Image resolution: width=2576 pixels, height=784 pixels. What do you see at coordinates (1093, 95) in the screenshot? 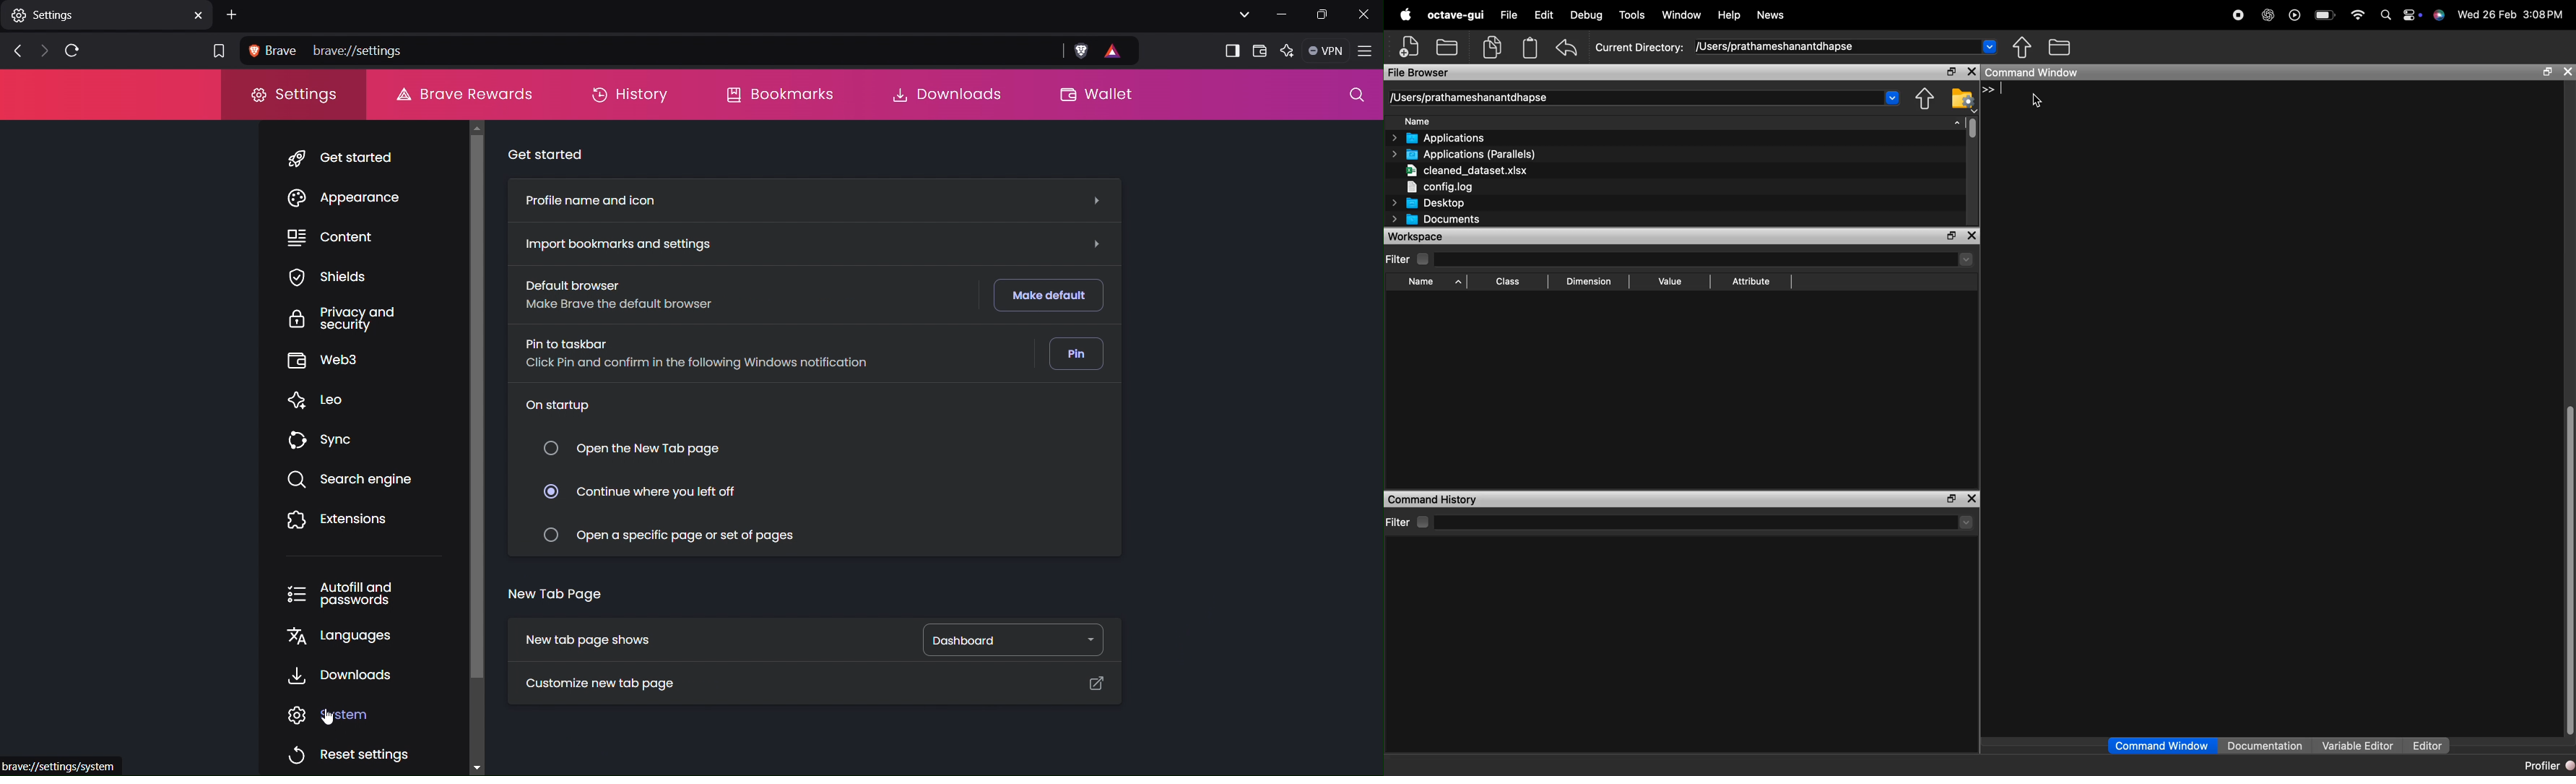
I see `Wallet` at bounding box center [1093, 95].